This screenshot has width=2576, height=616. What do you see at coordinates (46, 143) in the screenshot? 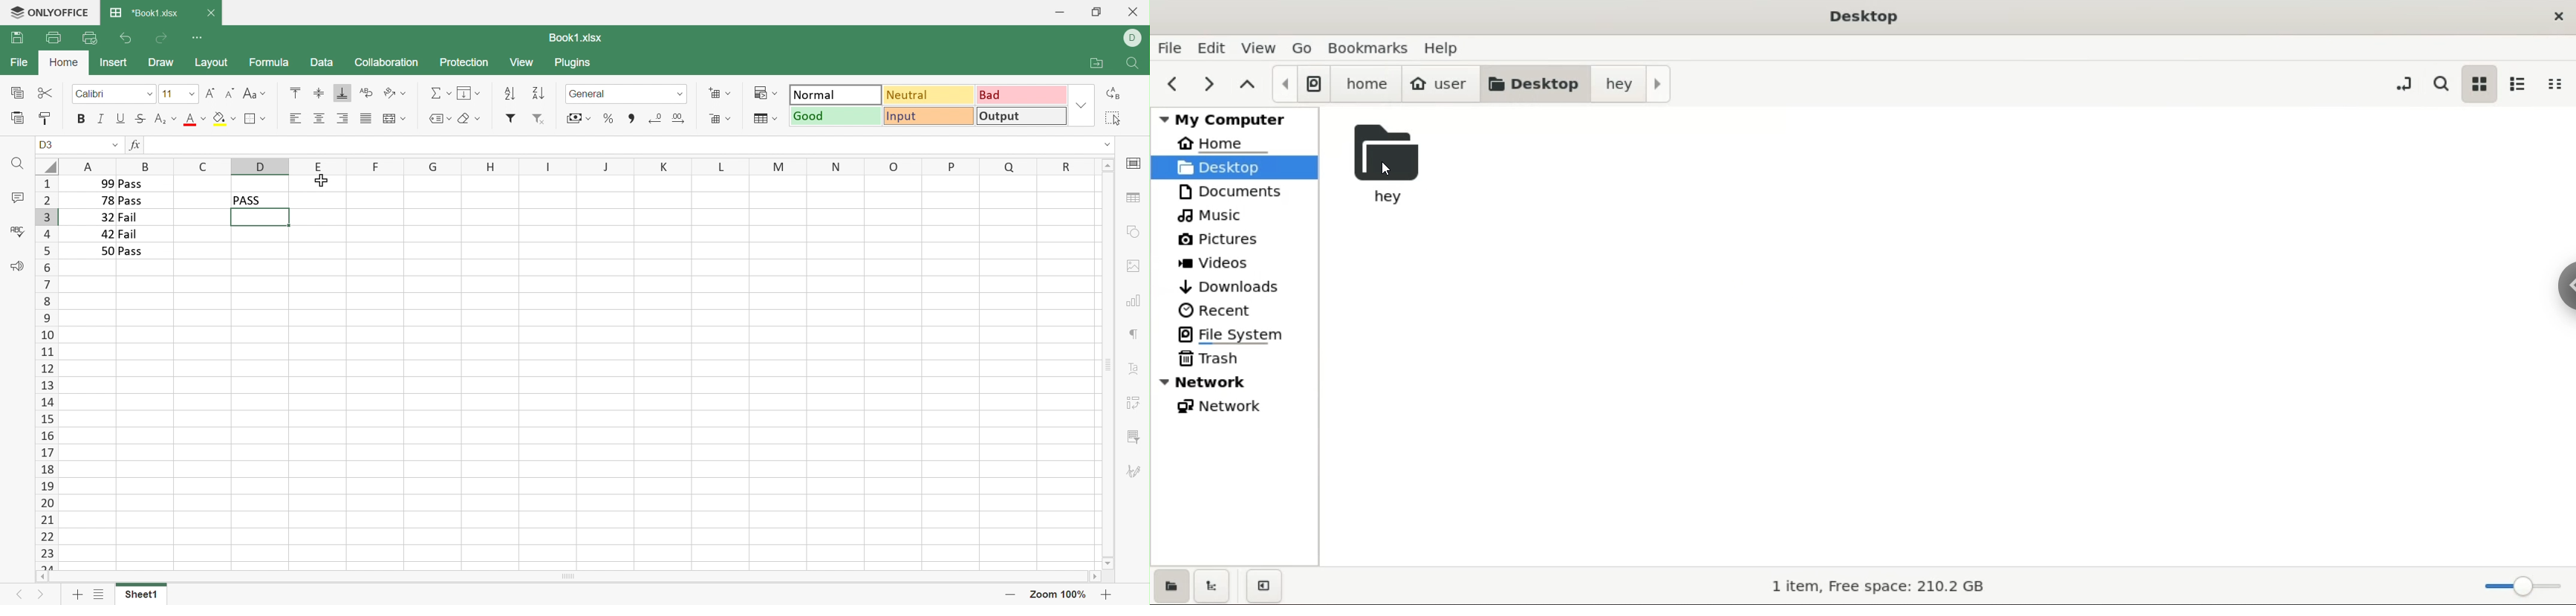
I see `D3` at bounding box center [46, 143].